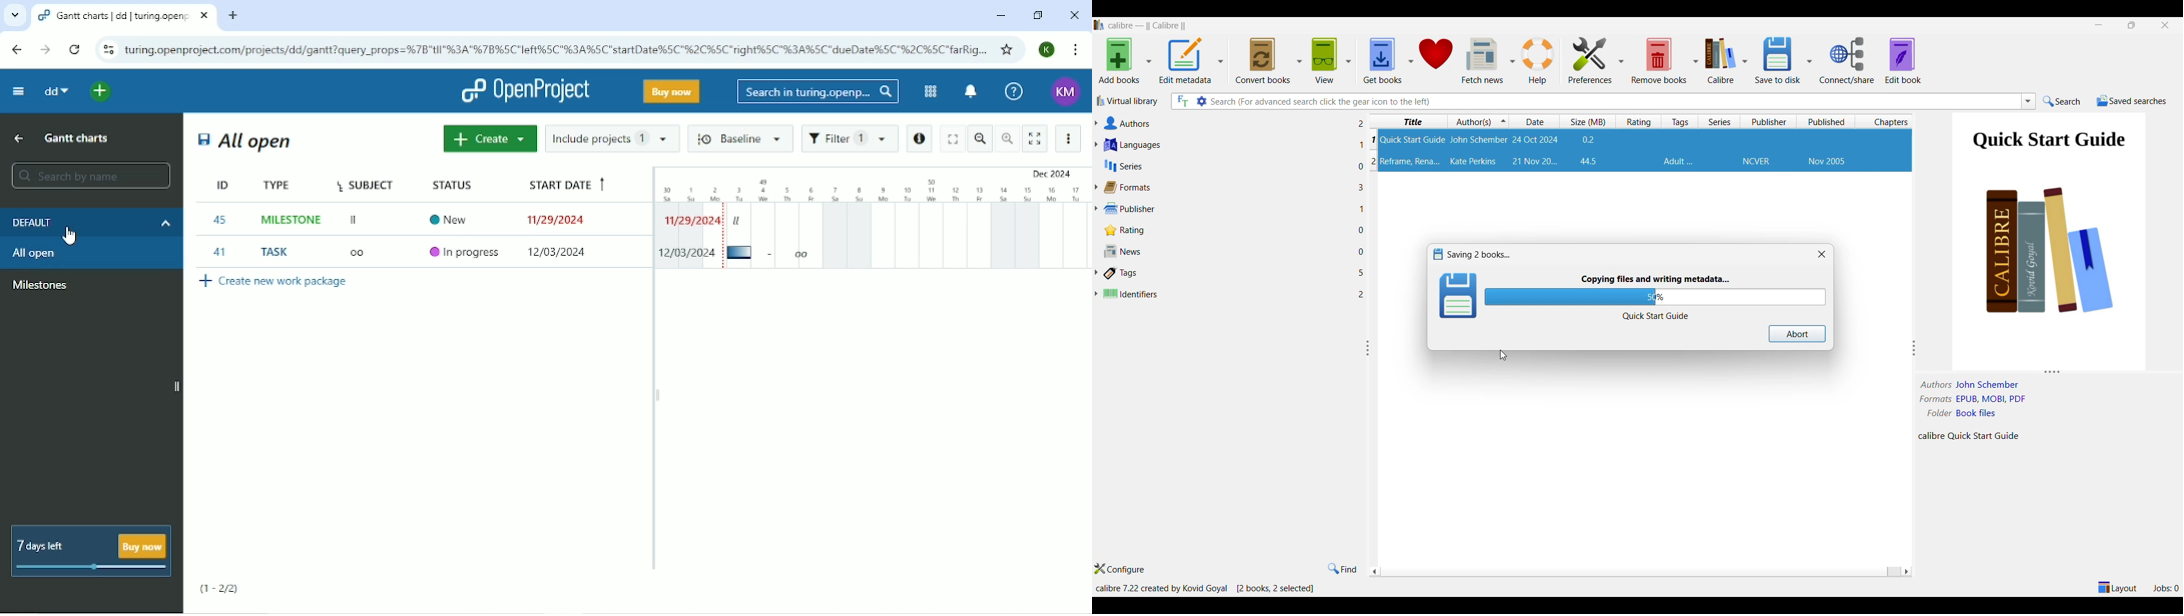 The height and width of the screenshot is (616, 2184). I want to click on Get book options, so click(1389, 61).